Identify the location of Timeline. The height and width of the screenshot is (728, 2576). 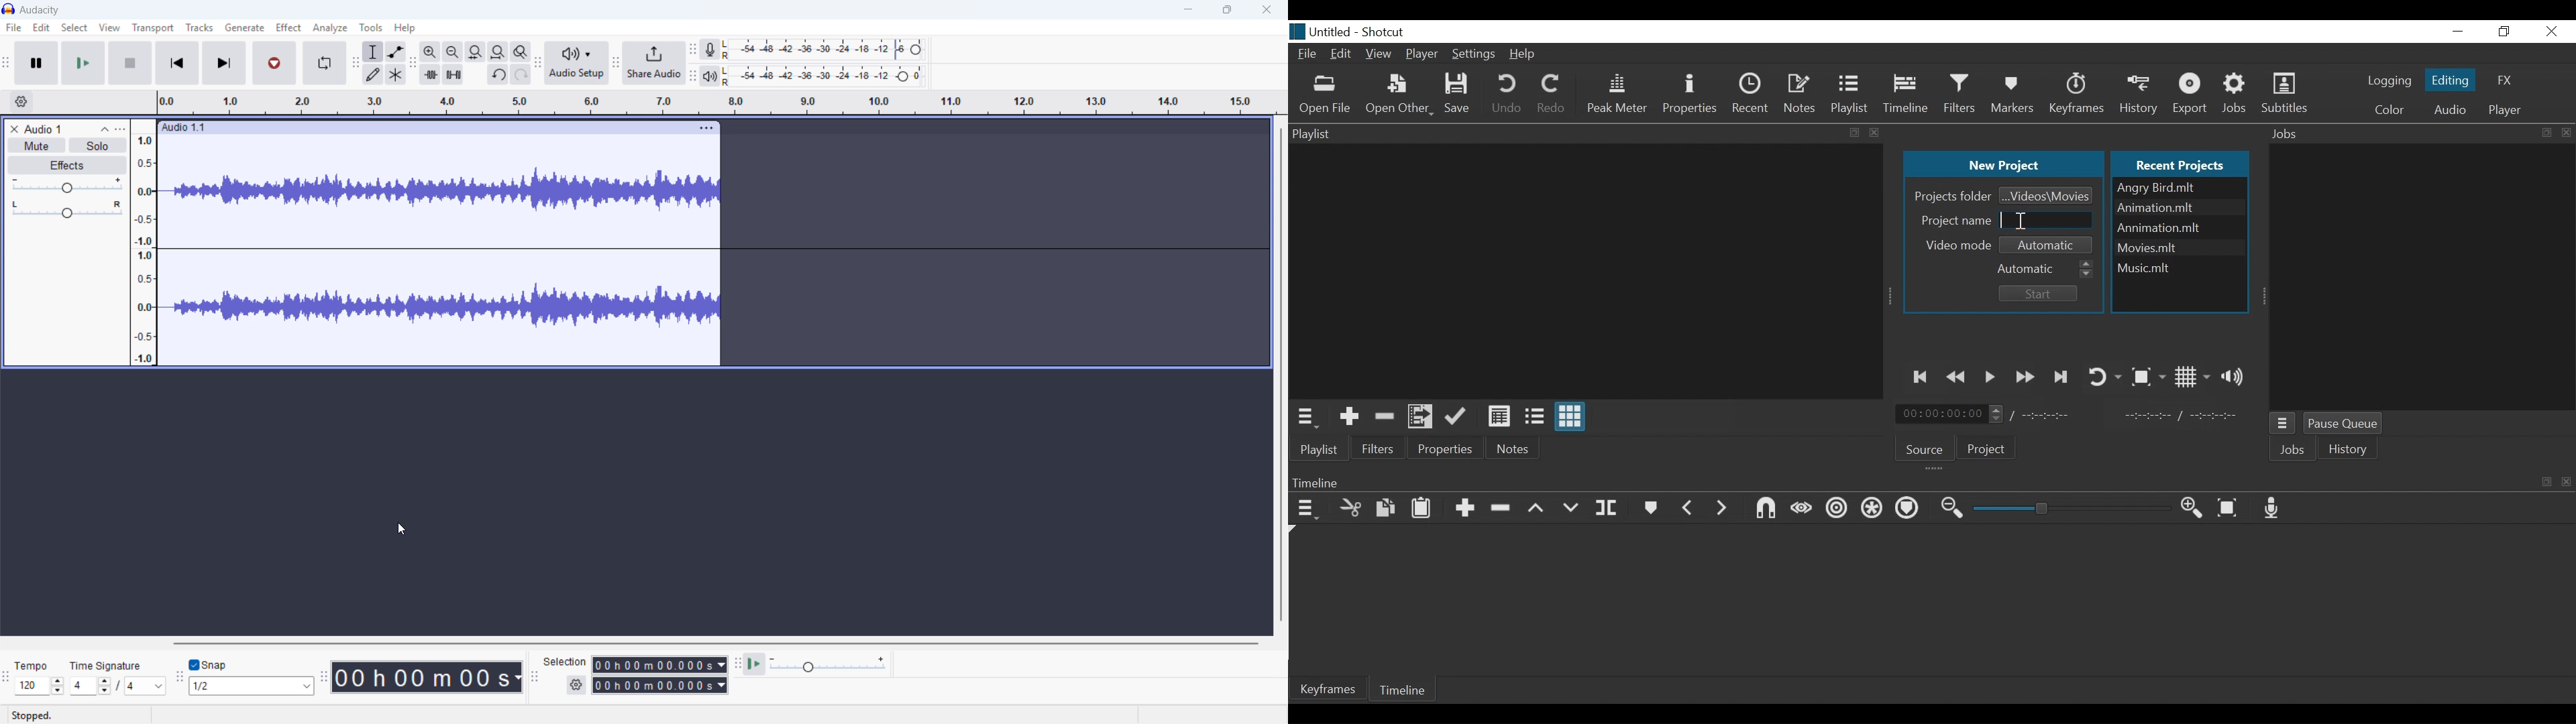
(1406, 688).